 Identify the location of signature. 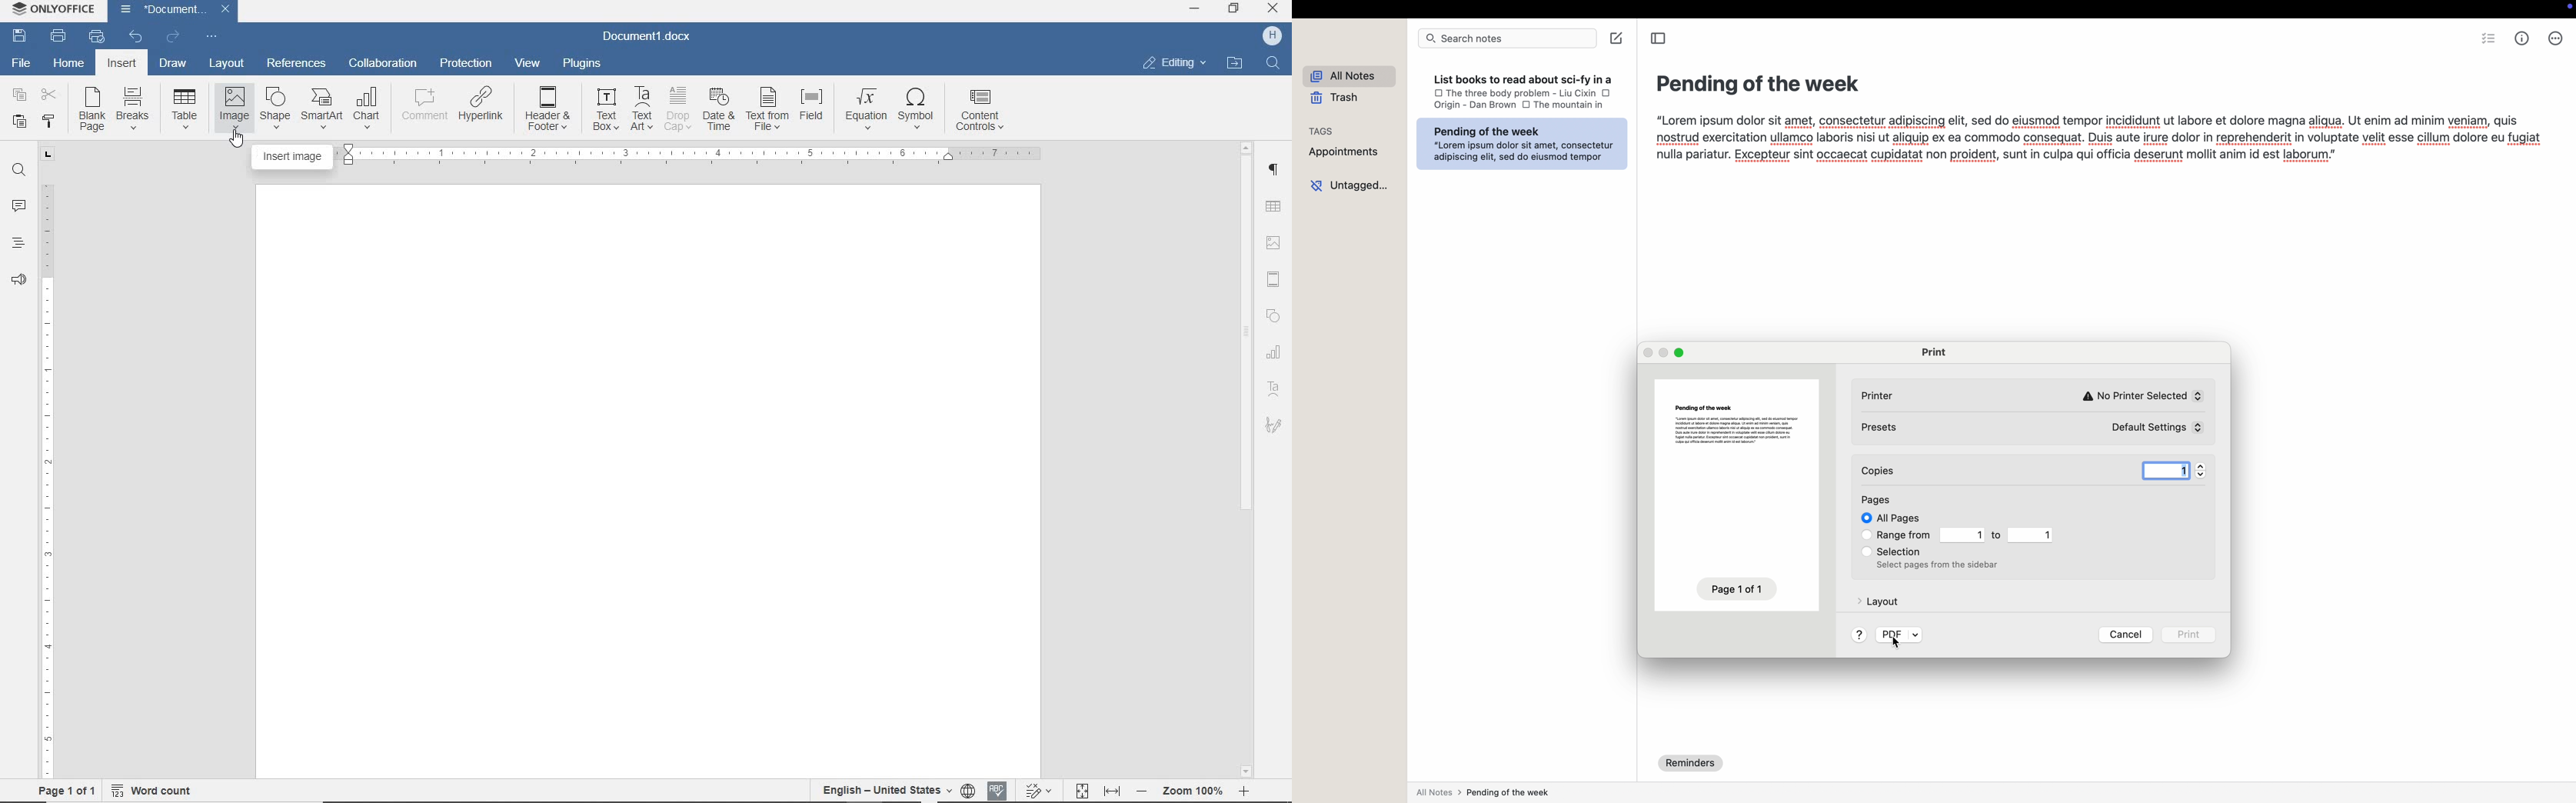
(1276, 427).